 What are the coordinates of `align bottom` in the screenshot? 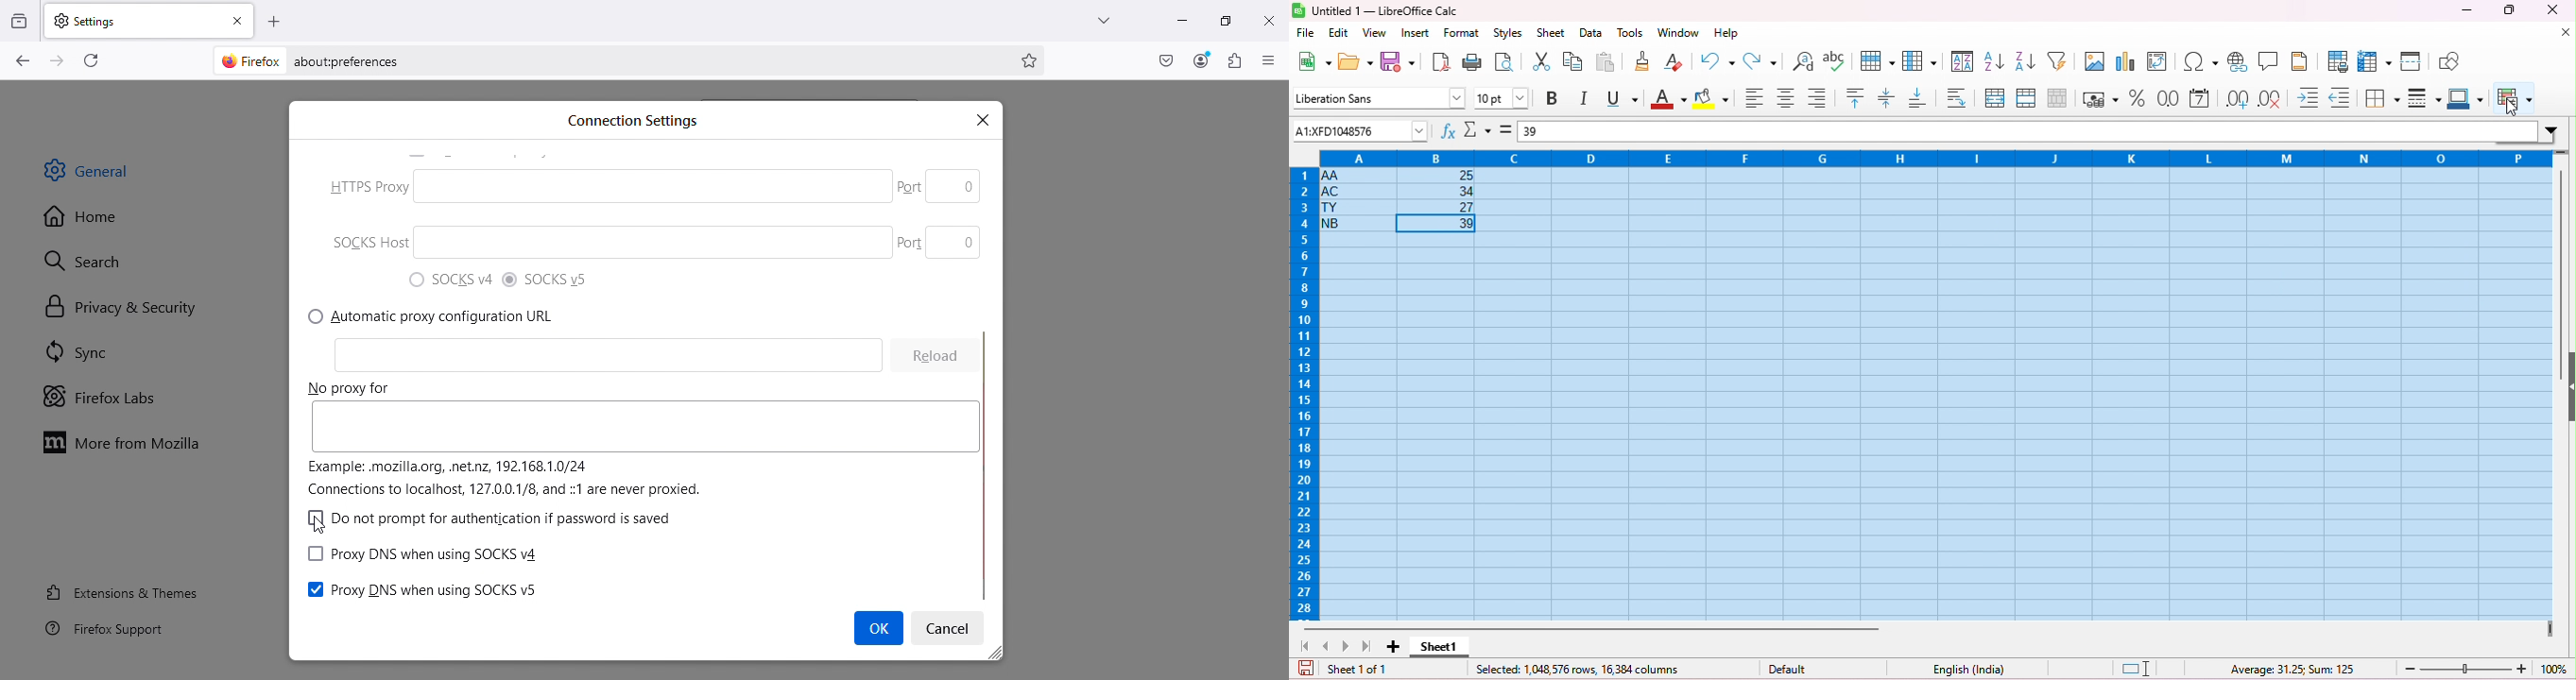 It's located at (1918, 98).